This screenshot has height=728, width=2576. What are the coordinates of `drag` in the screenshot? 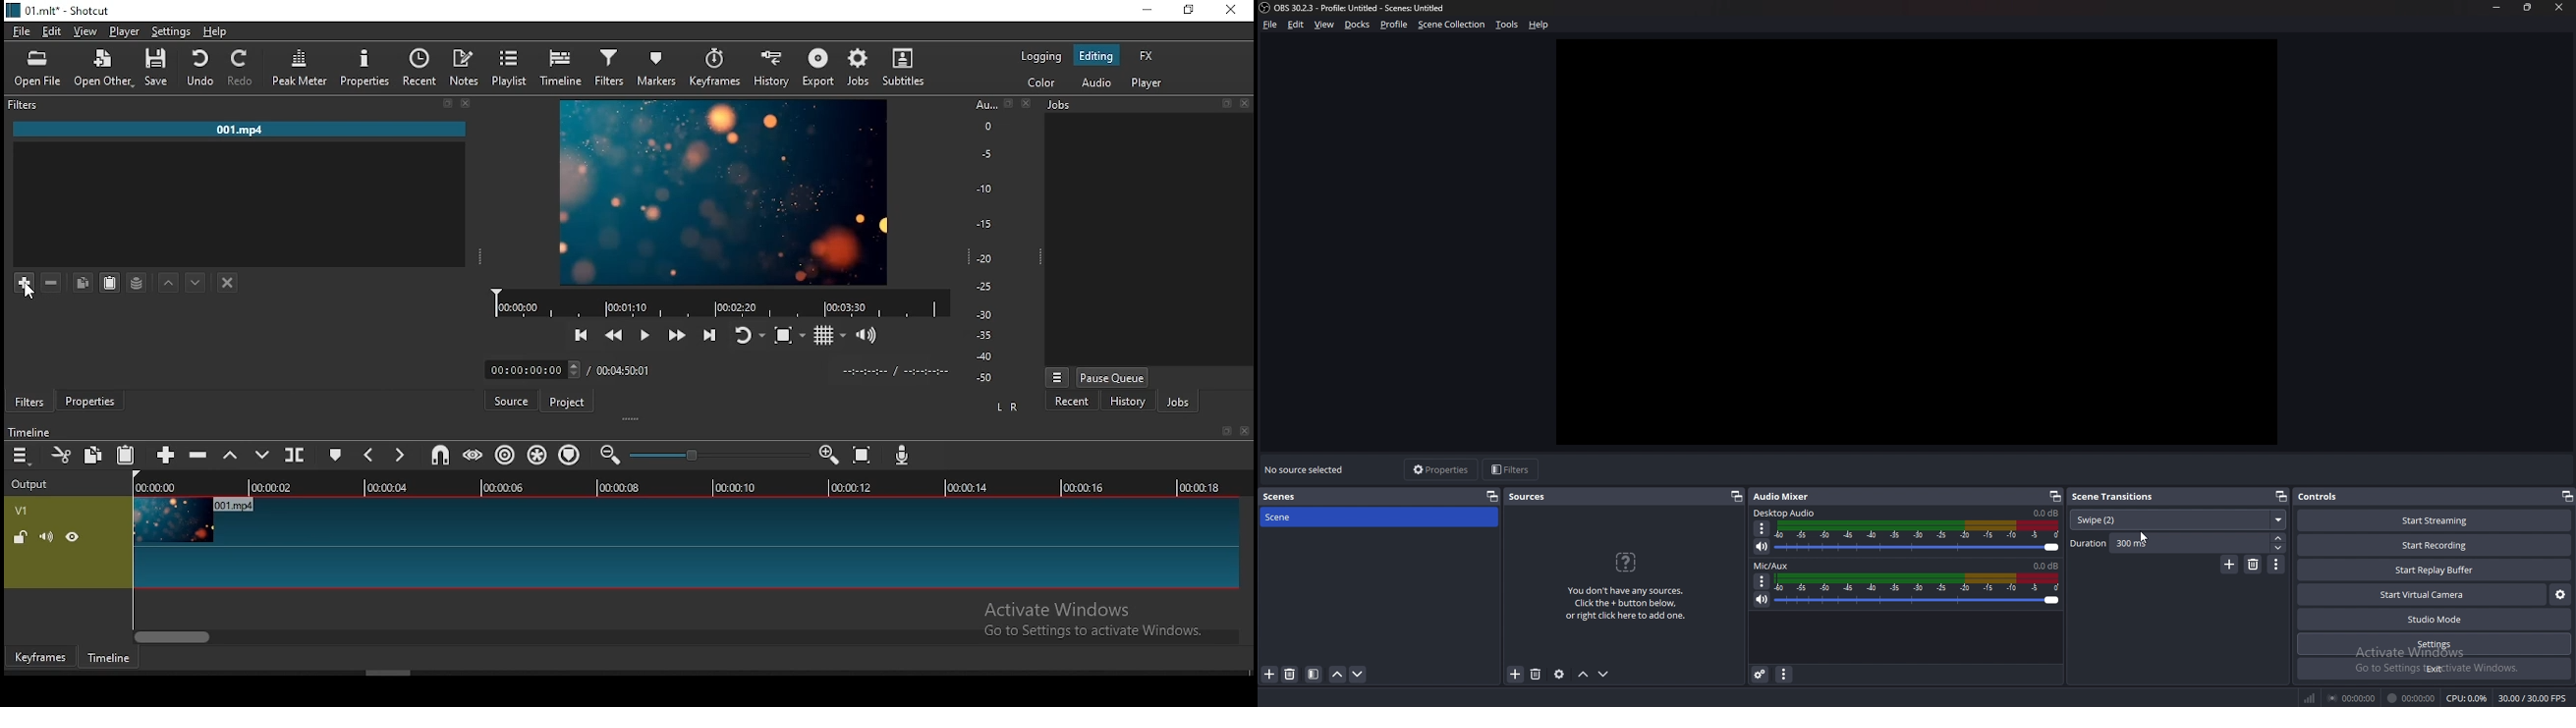 It's located at (484, 256).